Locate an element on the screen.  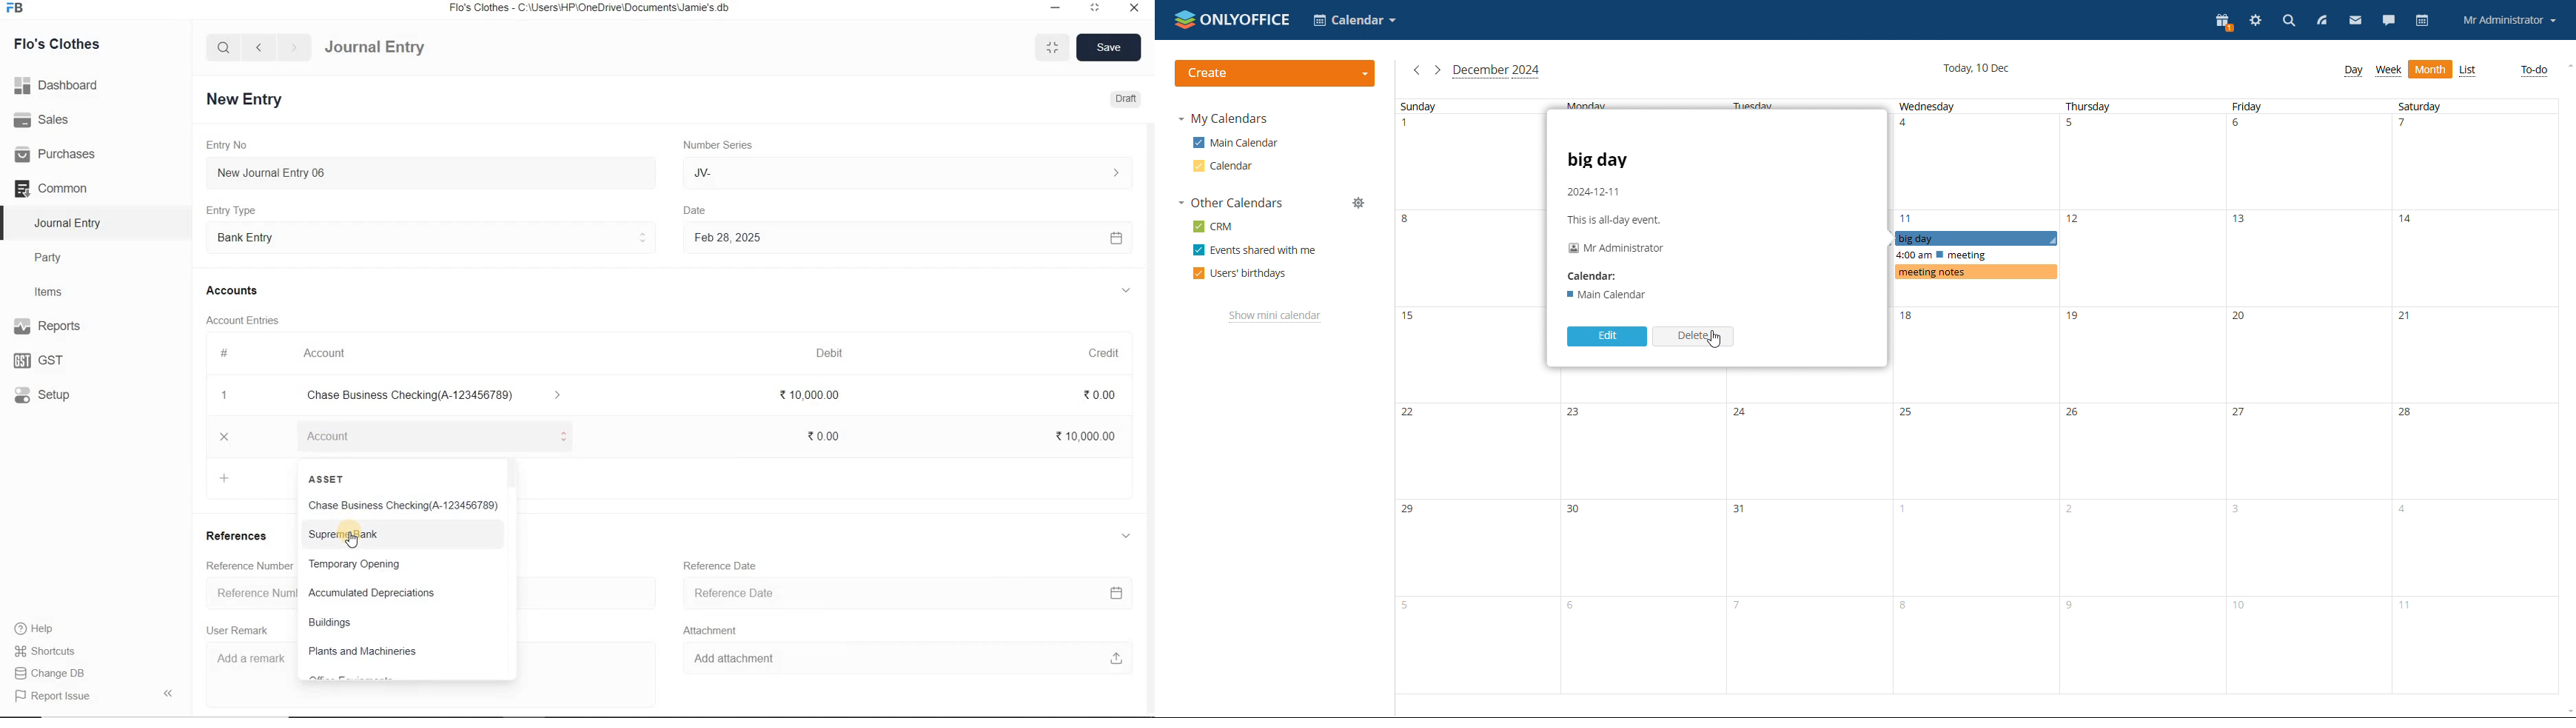
Add attachment is located at coordinates (909, 661).